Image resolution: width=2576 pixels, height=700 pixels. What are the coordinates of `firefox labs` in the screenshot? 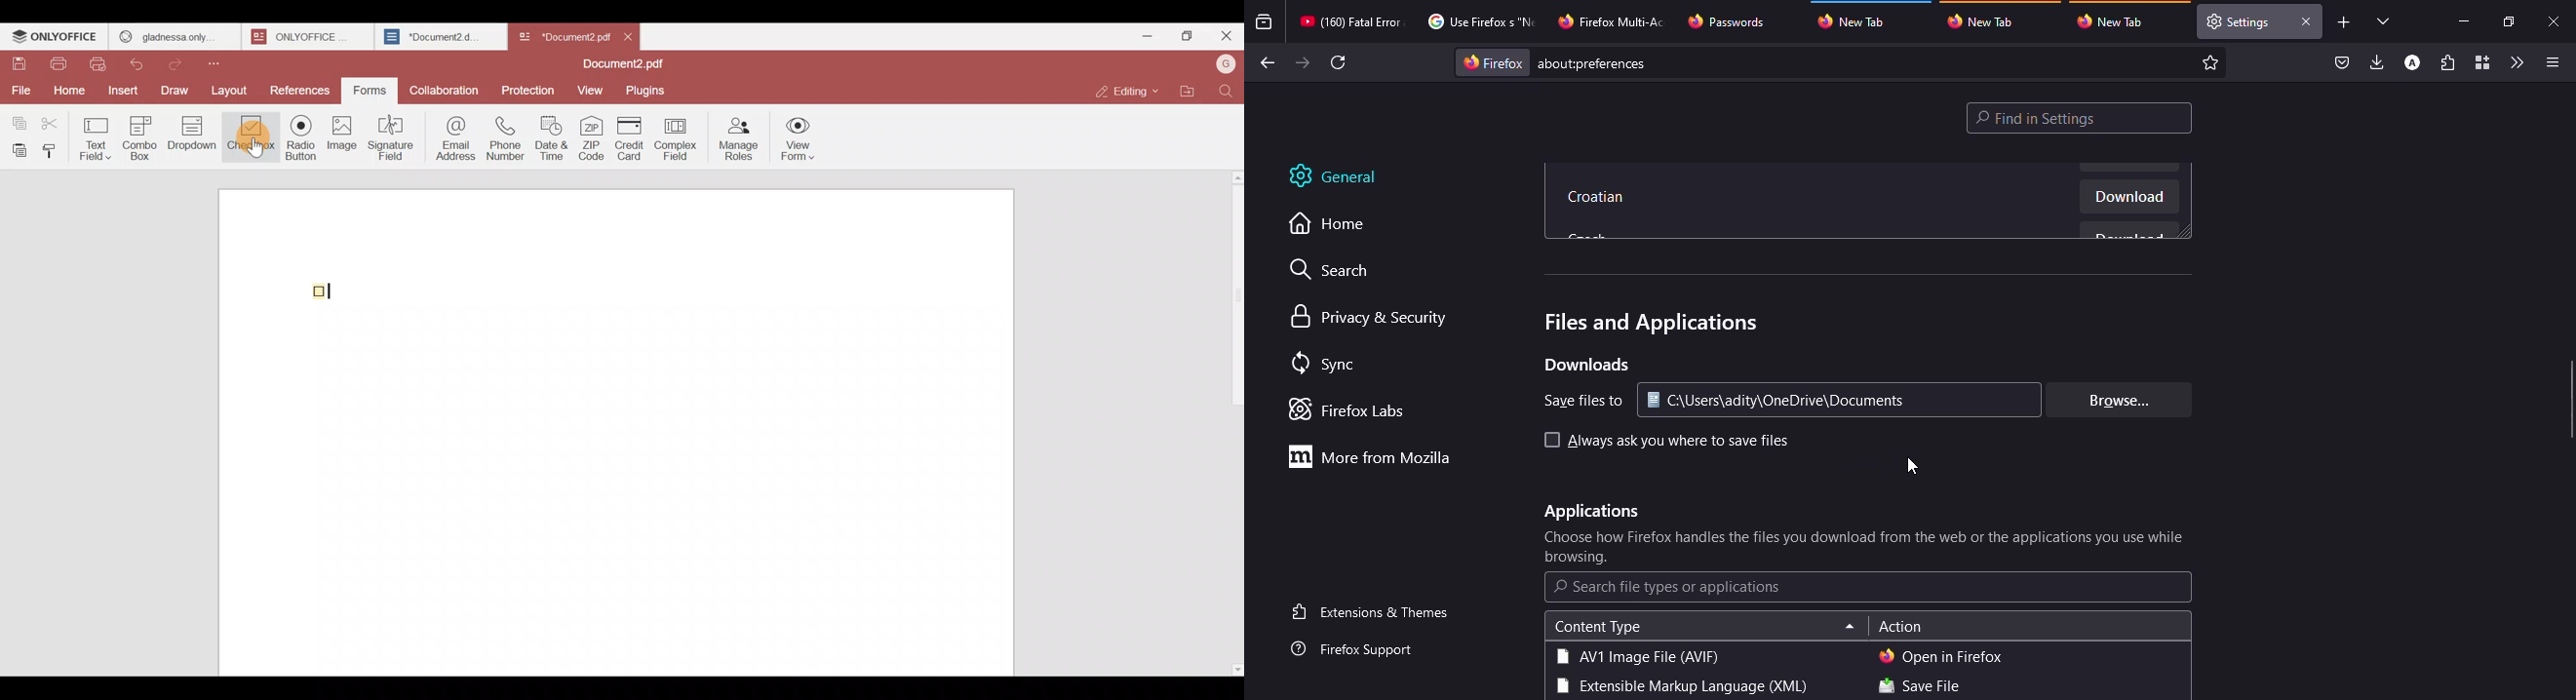 It's located at (1353, 409).